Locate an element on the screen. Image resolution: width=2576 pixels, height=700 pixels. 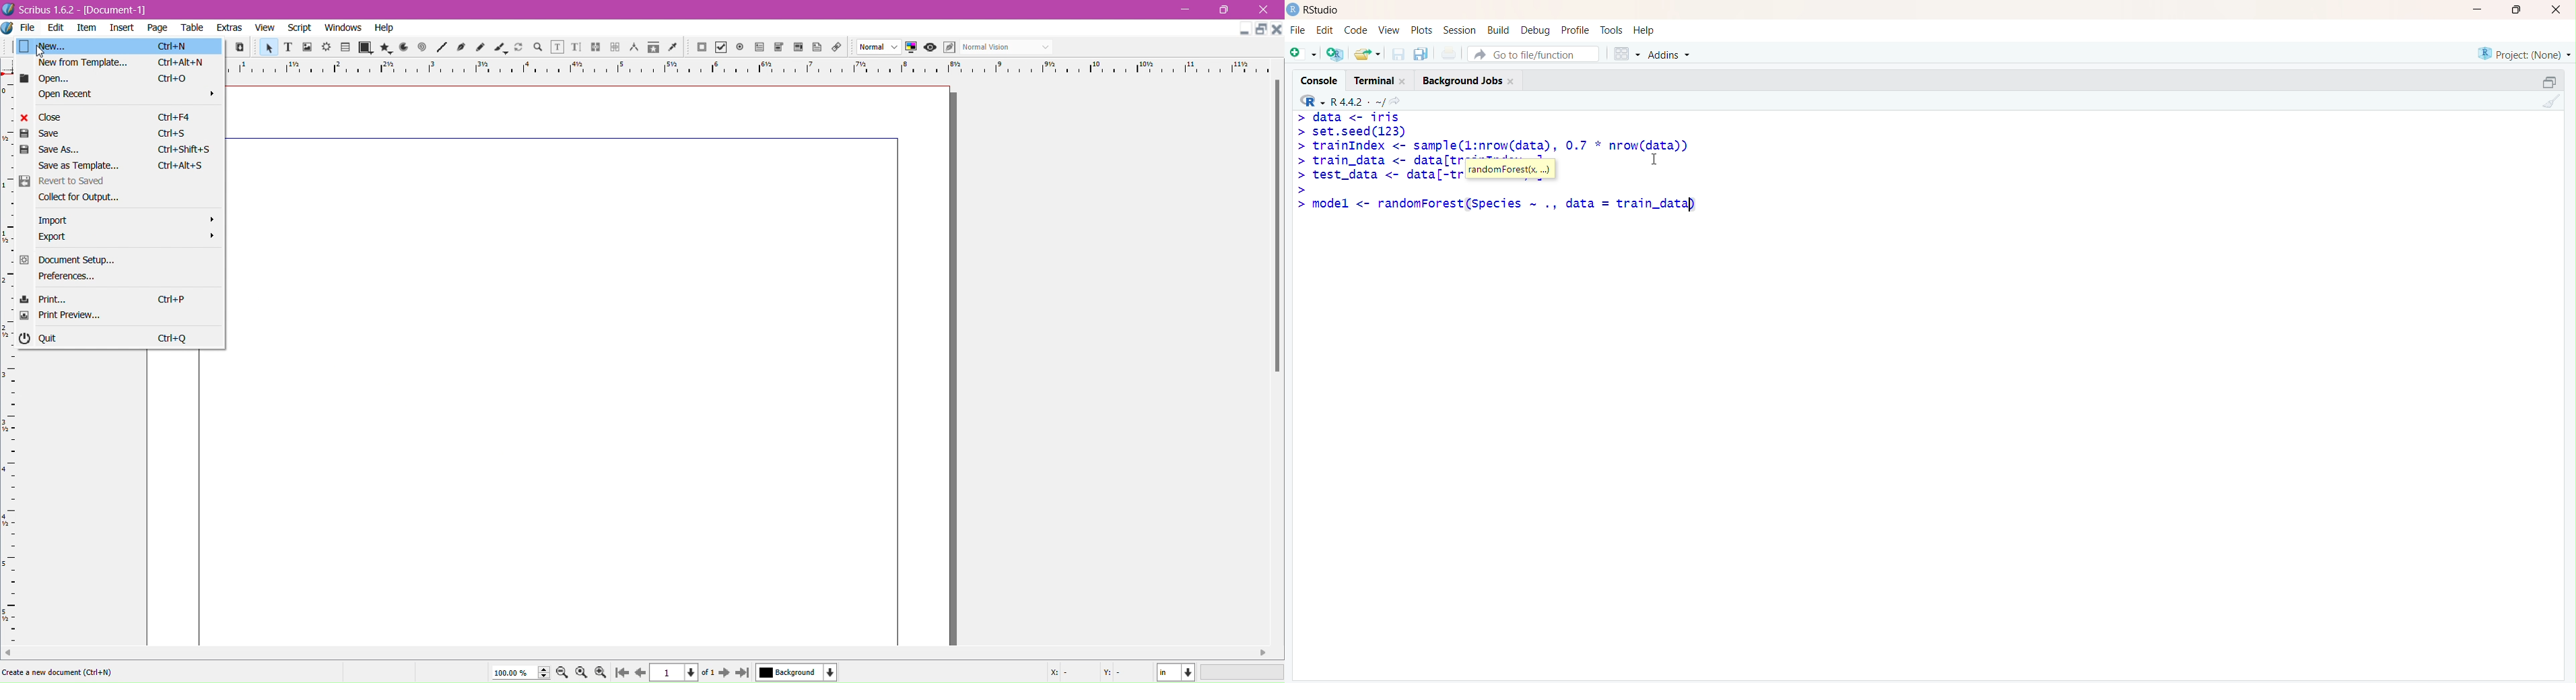
close is located at coordinates (1277, 31).